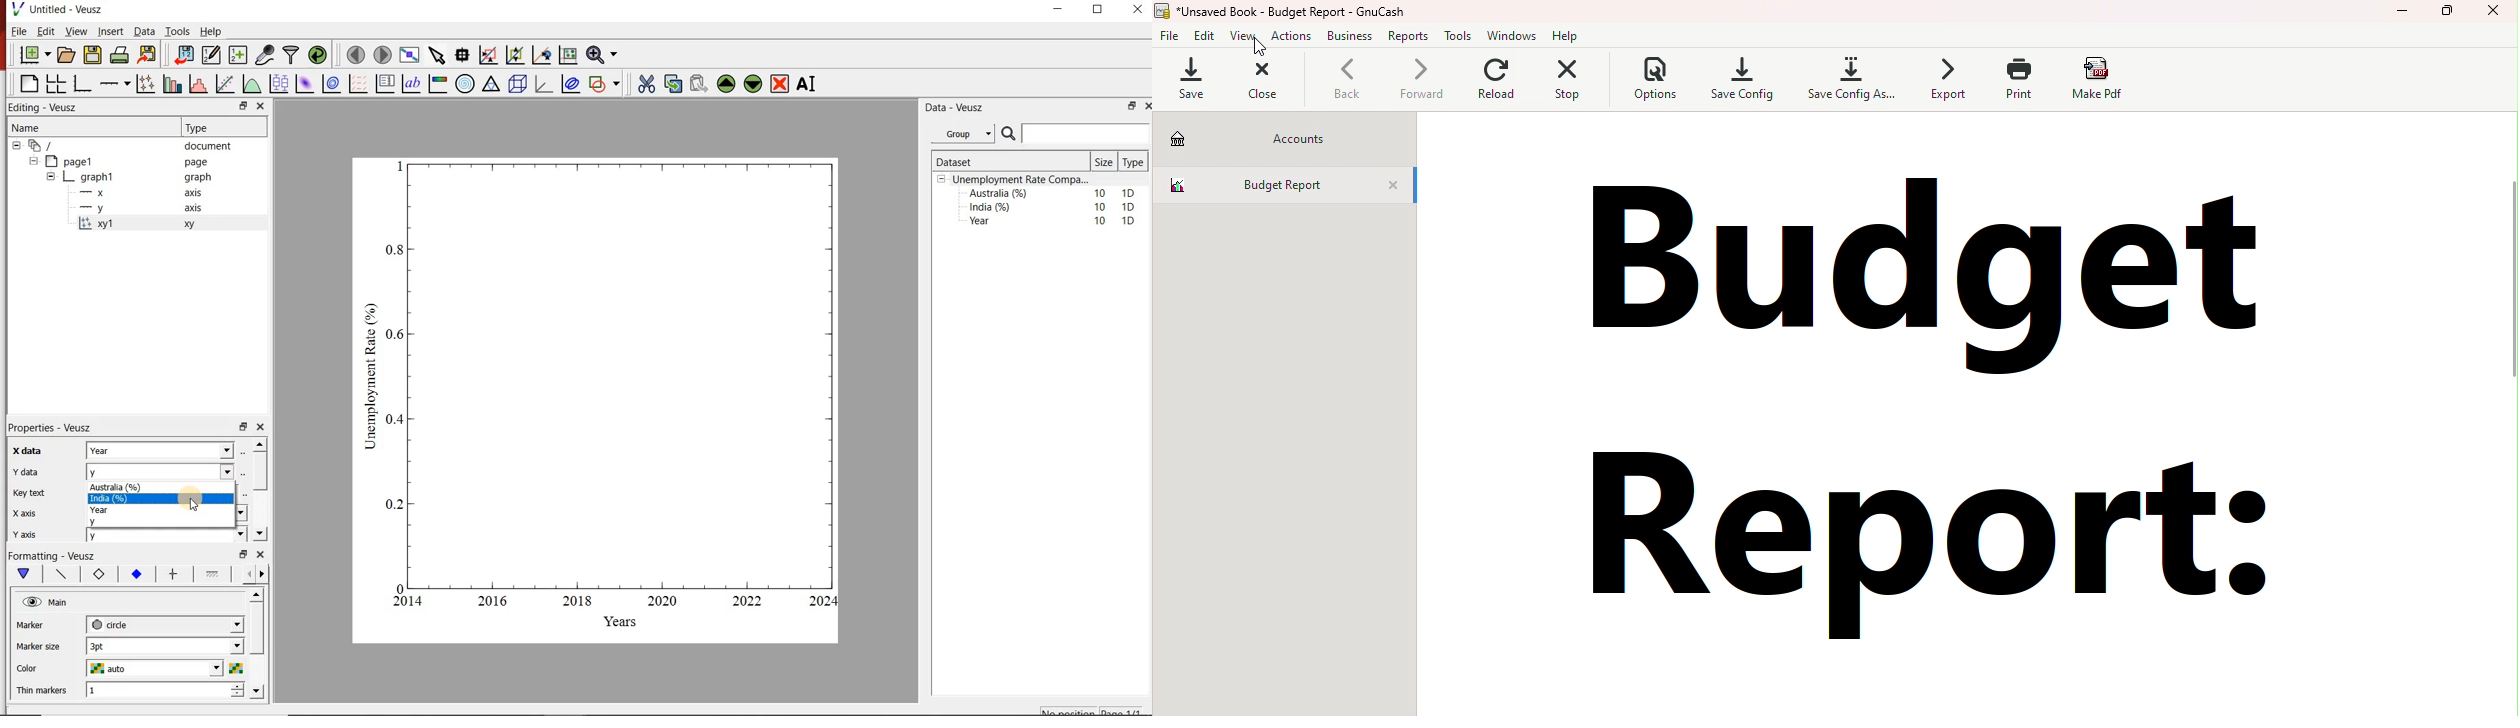  Describe the element at coordinates (149, 53) in the screenshot. I see `export document` at that location.